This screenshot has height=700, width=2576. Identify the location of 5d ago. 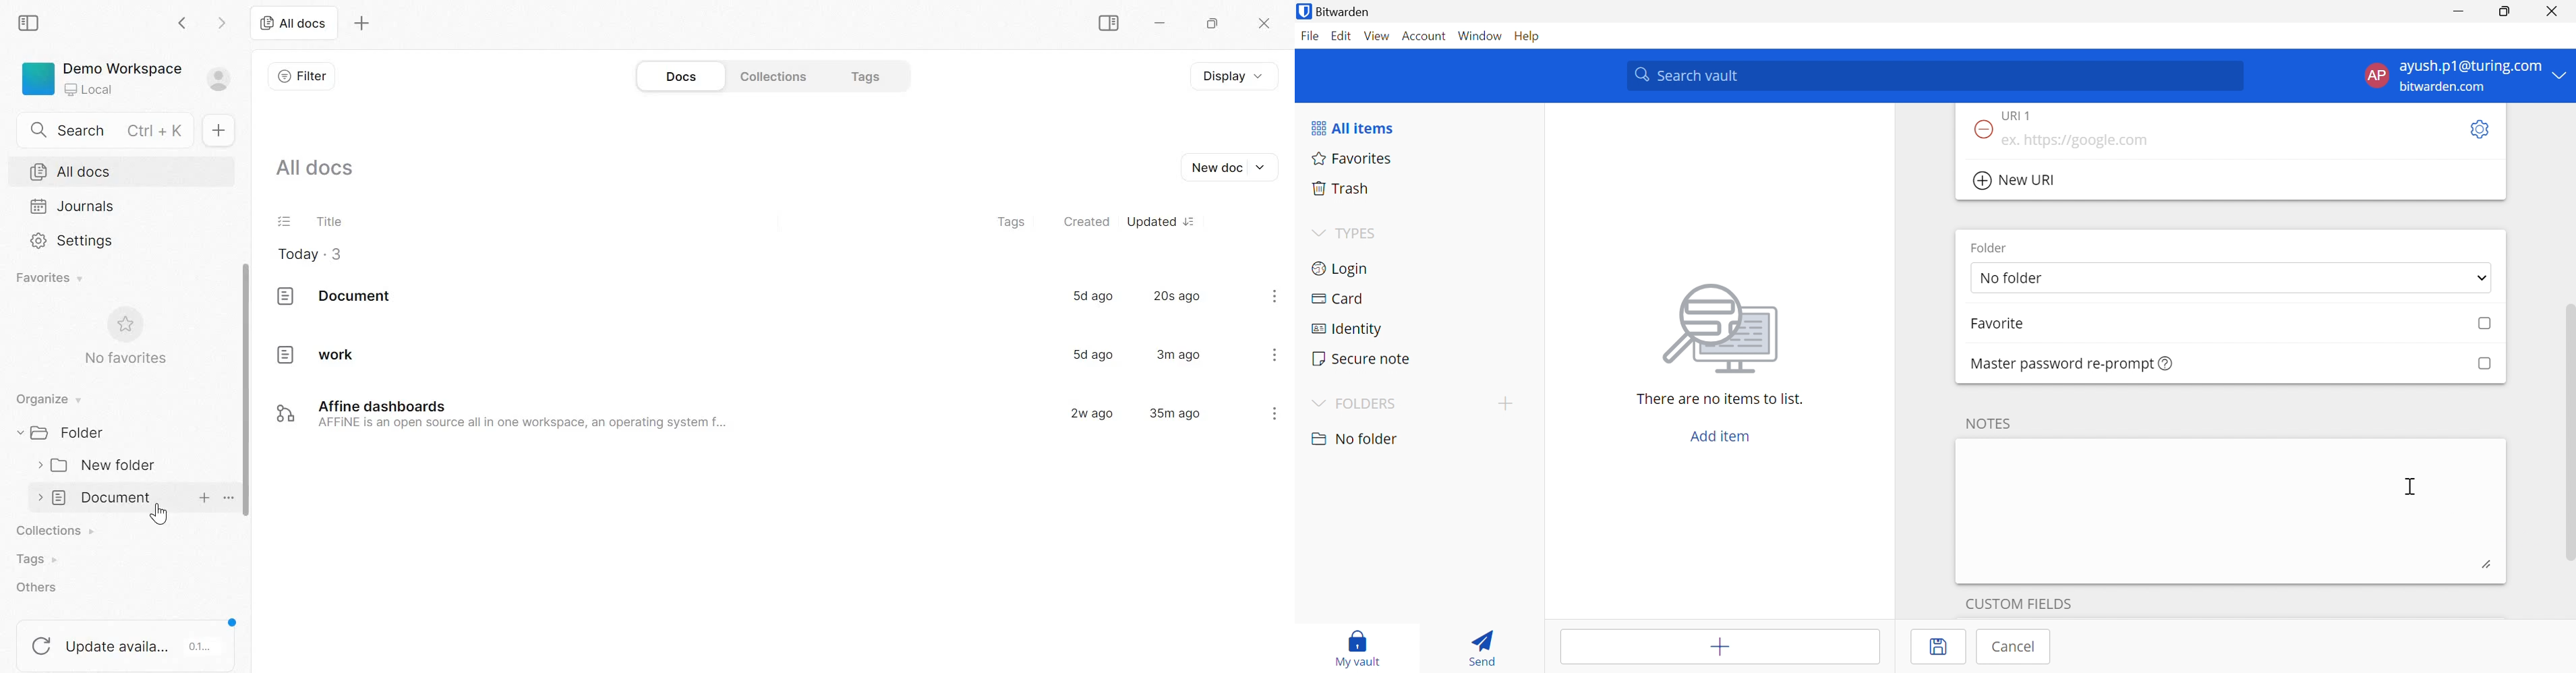
(1093, 295).